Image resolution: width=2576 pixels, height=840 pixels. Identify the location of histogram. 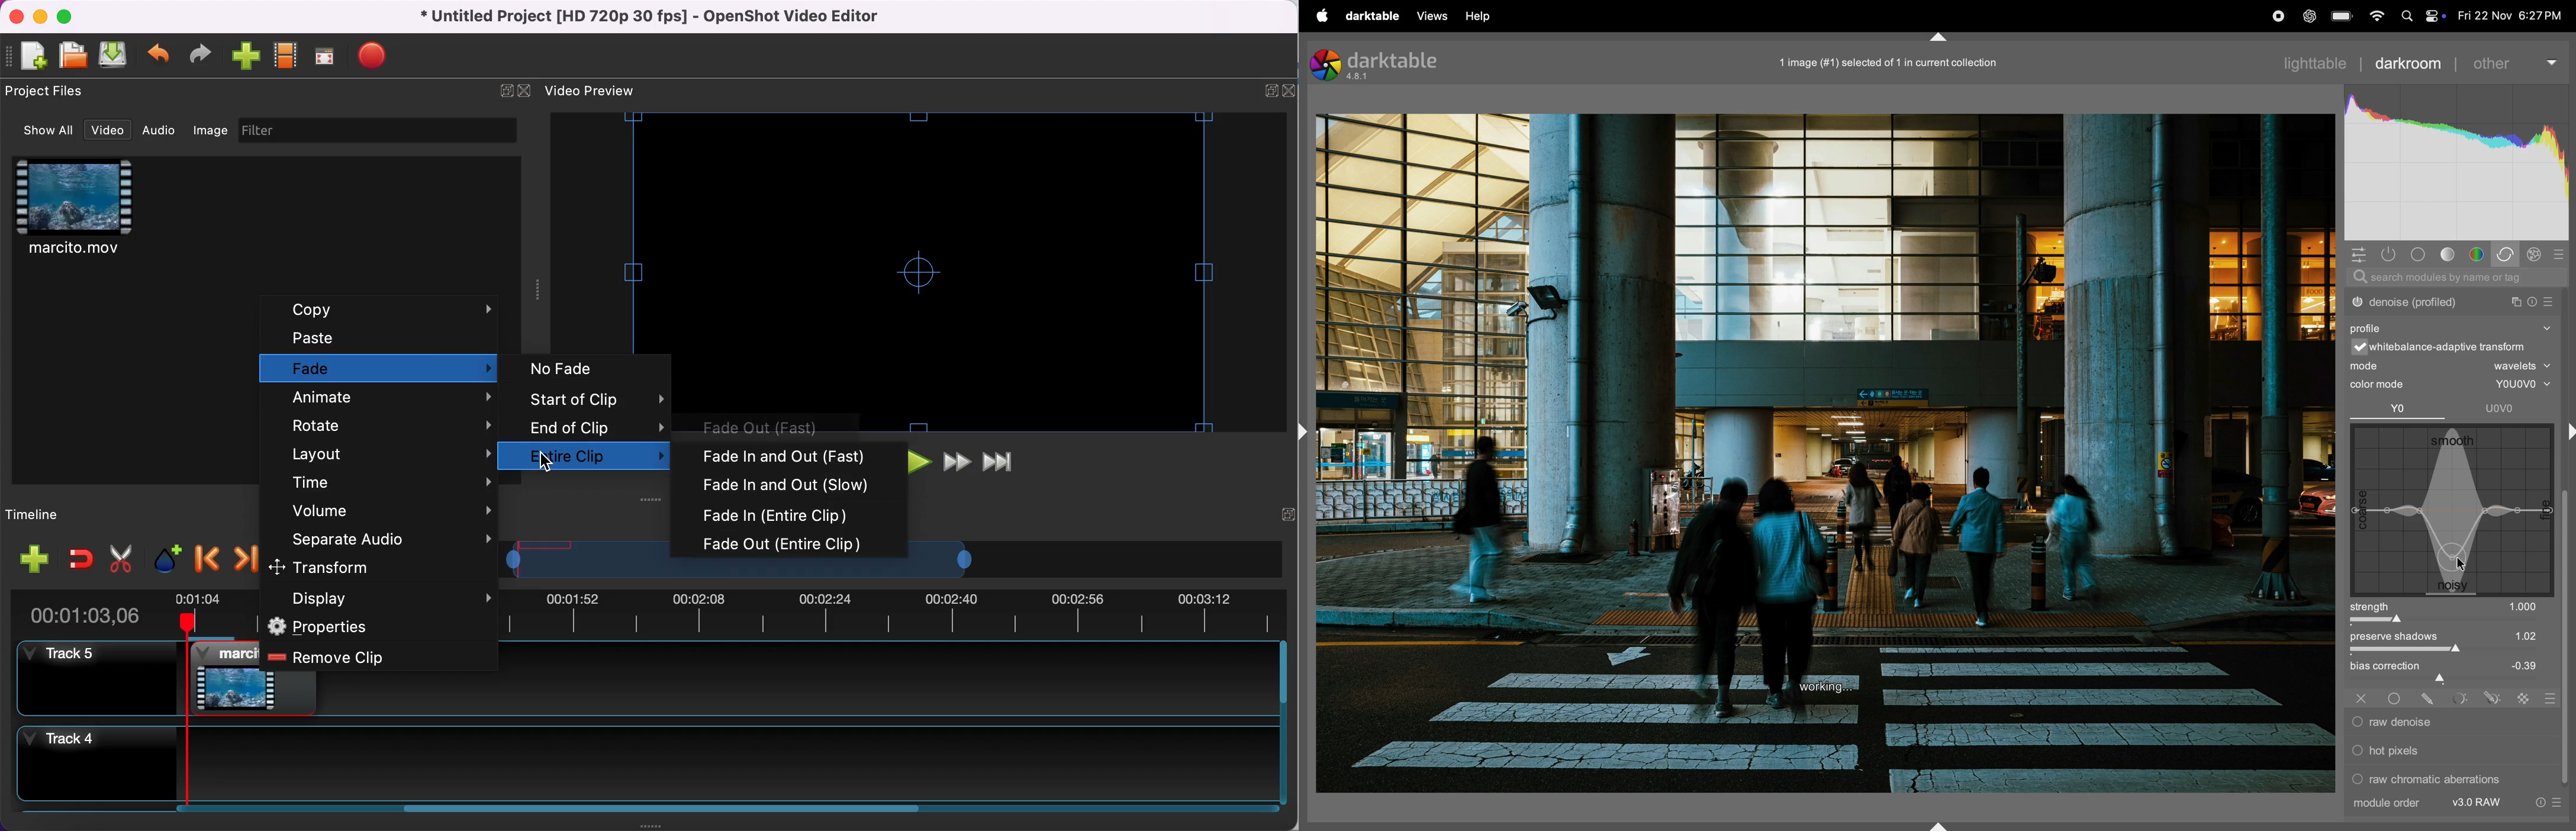
(2457, 163).